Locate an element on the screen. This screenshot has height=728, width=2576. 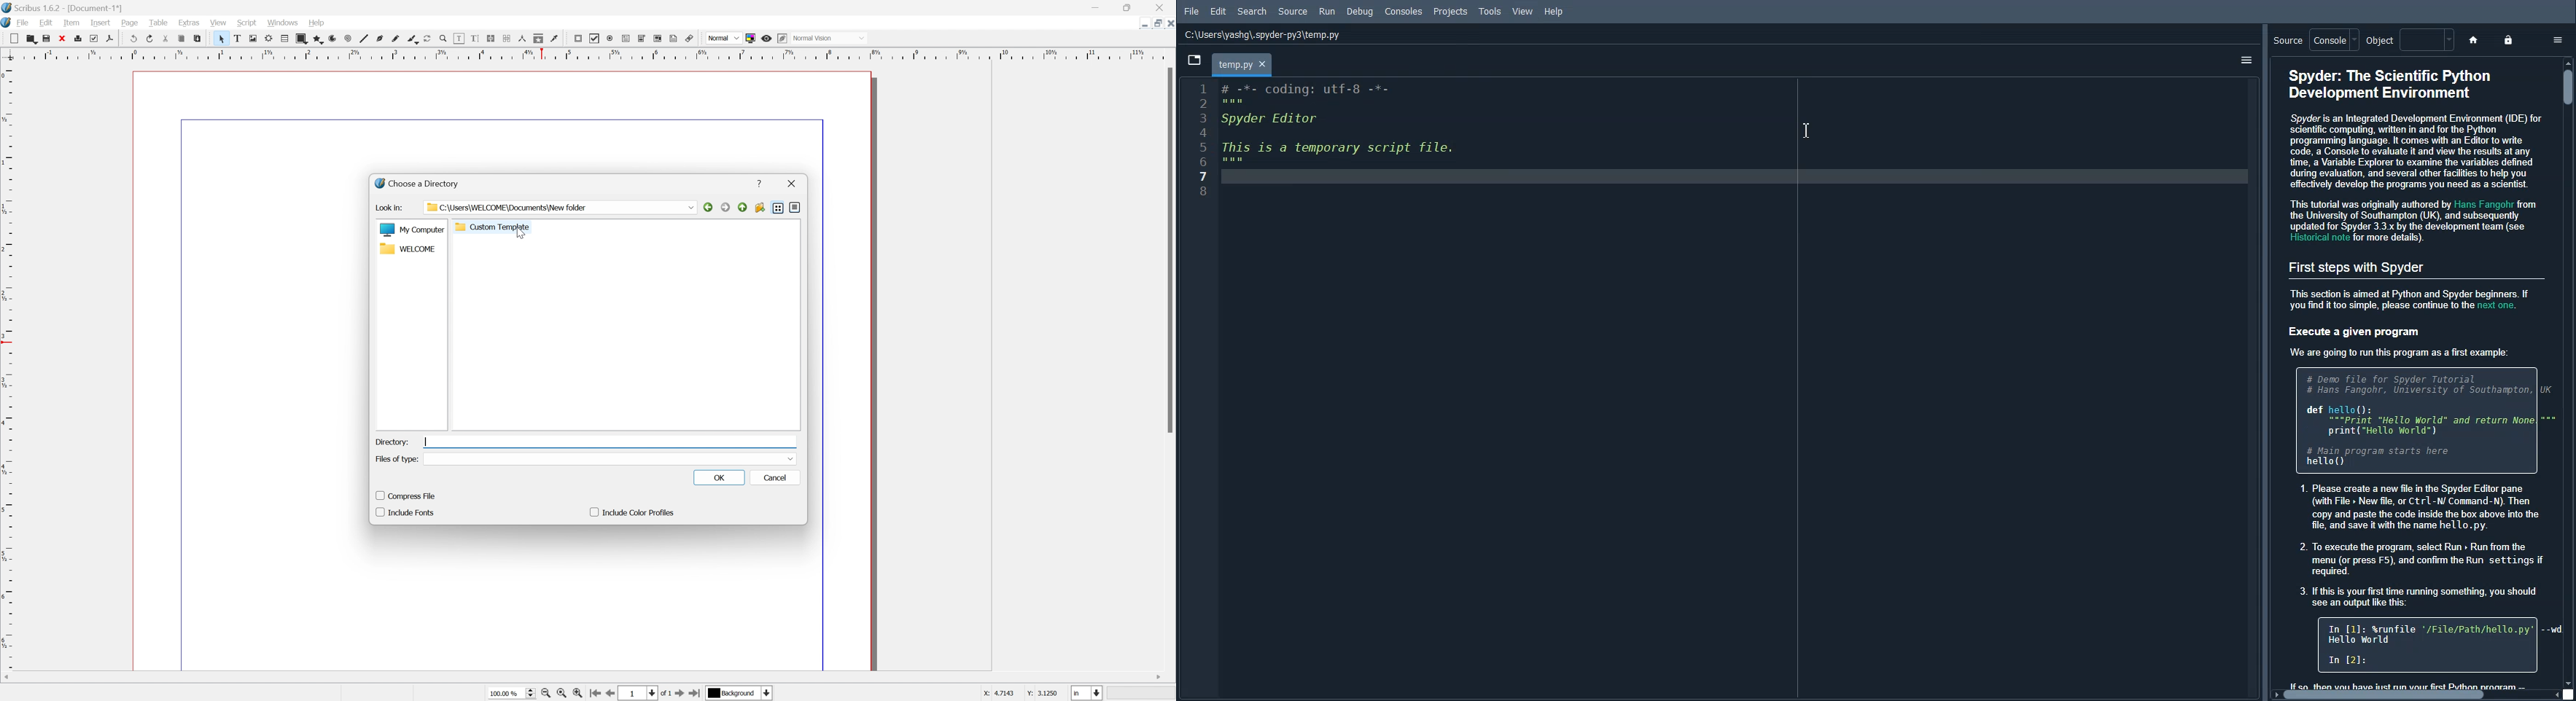
table is located at coordinates (159, 22).